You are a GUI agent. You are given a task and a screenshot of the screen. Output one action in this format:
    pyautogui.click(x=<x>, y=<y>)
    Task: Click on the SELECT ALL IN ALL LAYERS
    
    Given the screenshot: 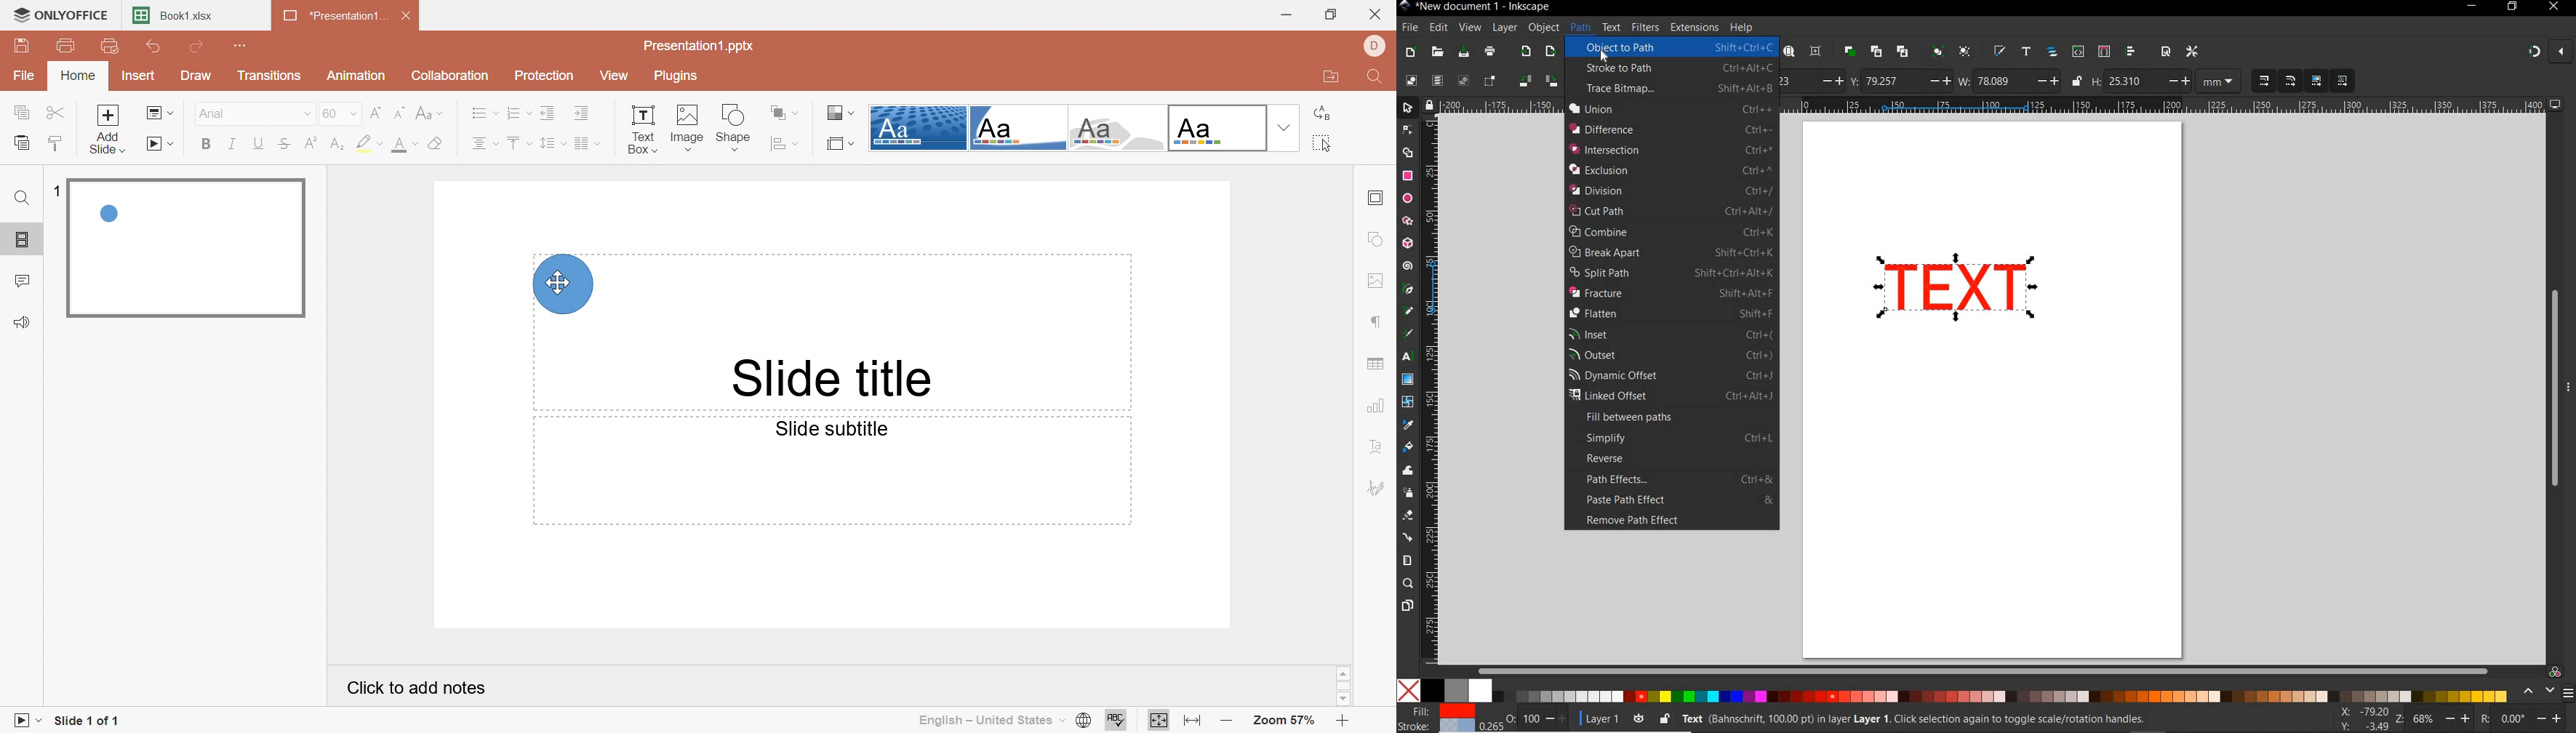 What is the action you would take?
    pyautogui.click(x=1436, y=81)
    